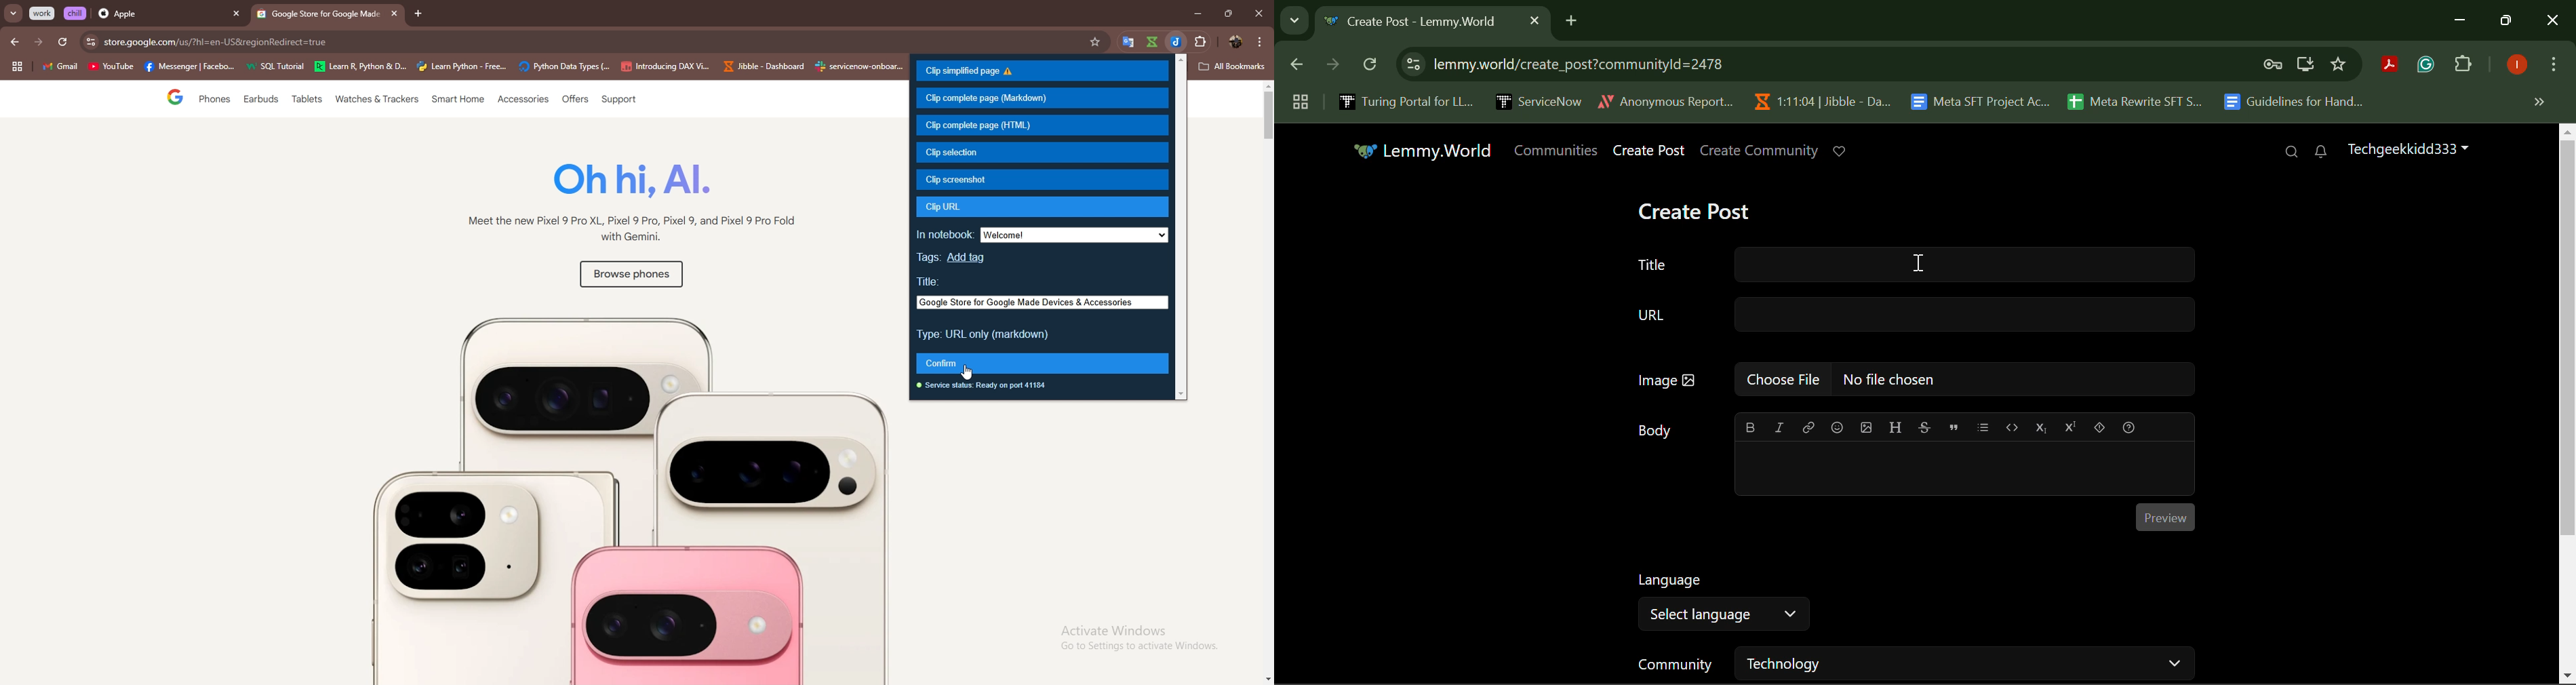 The width and height of the screenshot is (2576, 700). I want to click on Oh ni, Al.
Meet the new Pixel 9 Pro XL, Pixel 9 Pro, Pixel 9, and Pixel 9 Pro Fold
with Gemini., so click(624, 206).